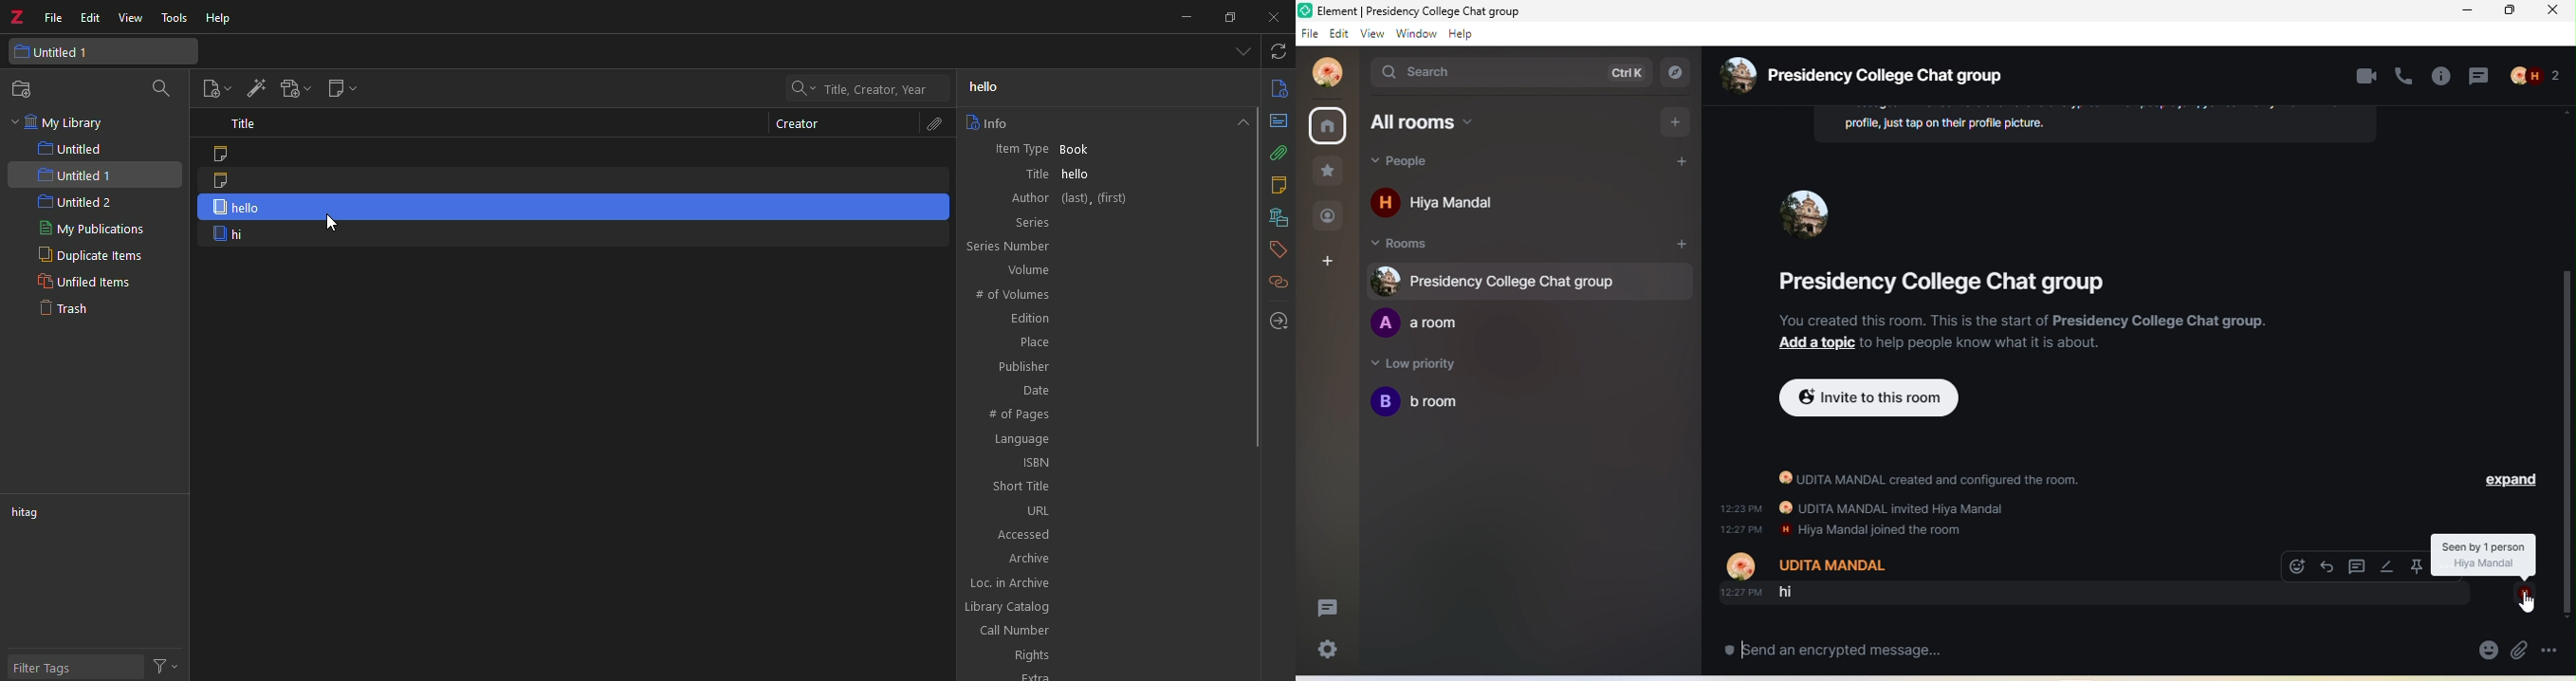 This screenshot has height=700, width=2576. What do you see at coordinates (1278, 51) in the screenshot?
I see `sync` at bounding box center [1278, 51].